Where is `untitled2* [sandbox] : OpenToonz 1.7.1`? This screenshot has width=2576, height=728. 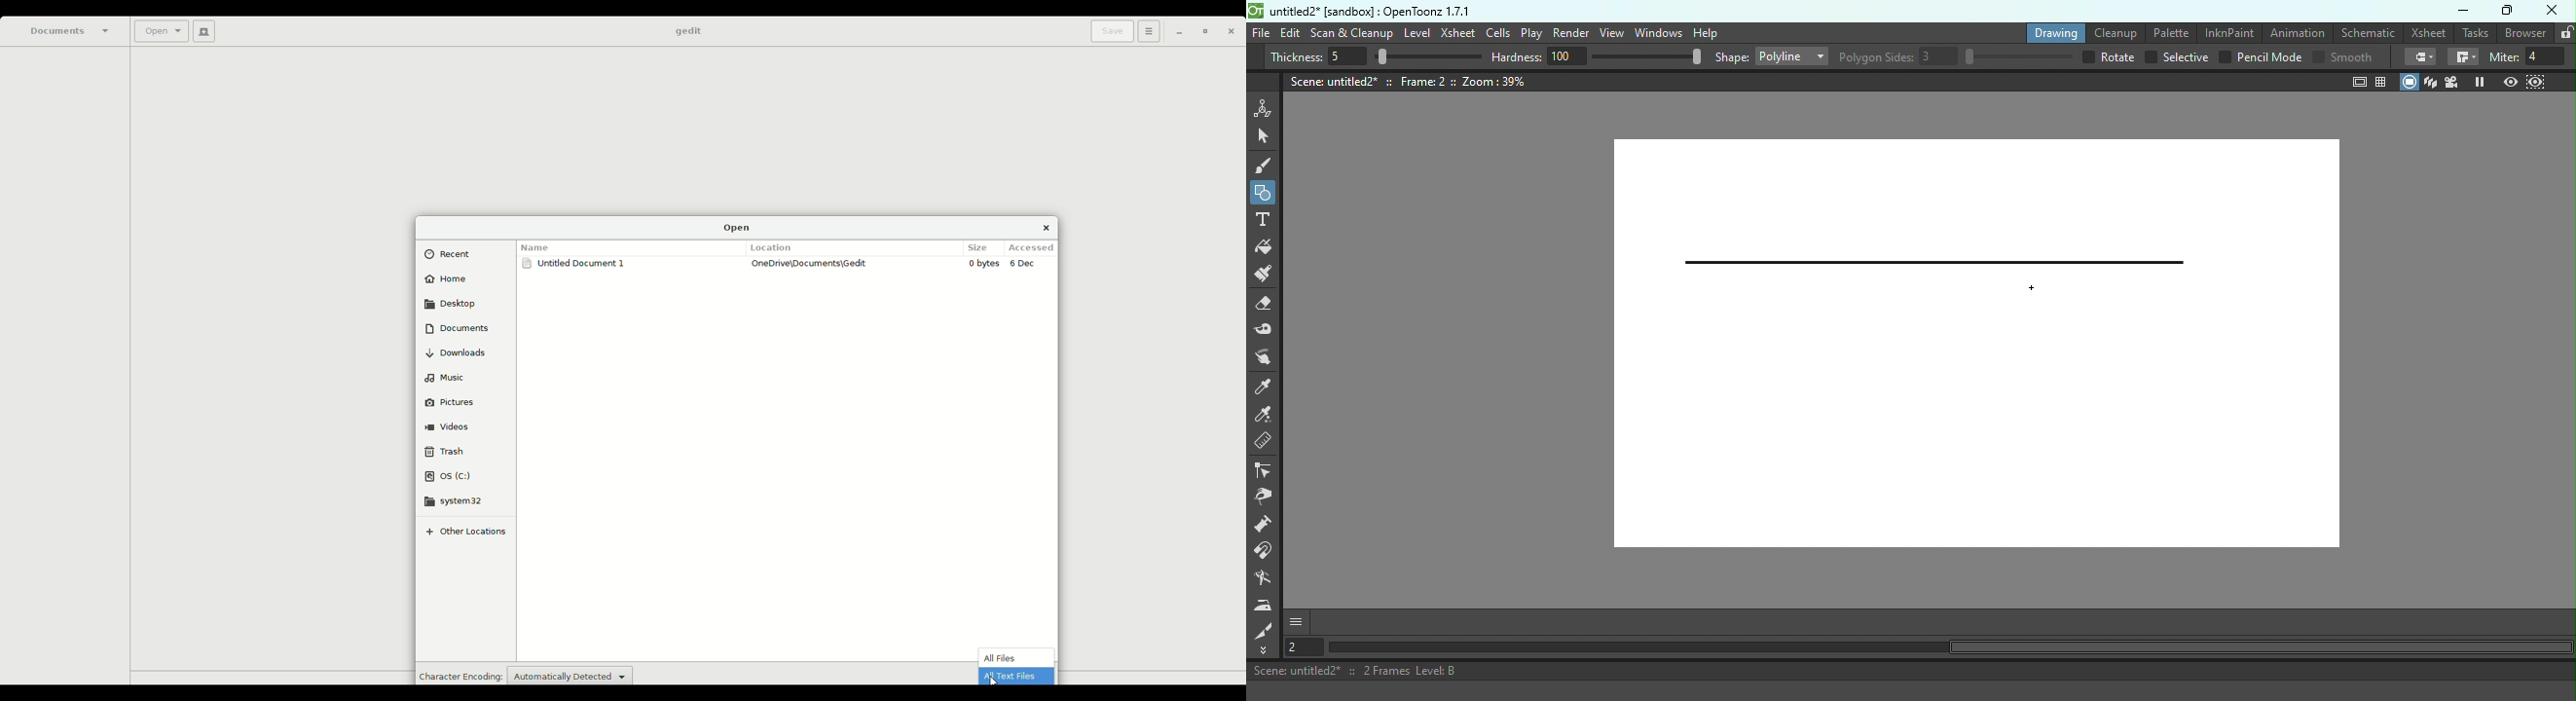
untitled2* [sandbox] : OpenToonz 1.7.1 is located at coordinates (1359, 10).